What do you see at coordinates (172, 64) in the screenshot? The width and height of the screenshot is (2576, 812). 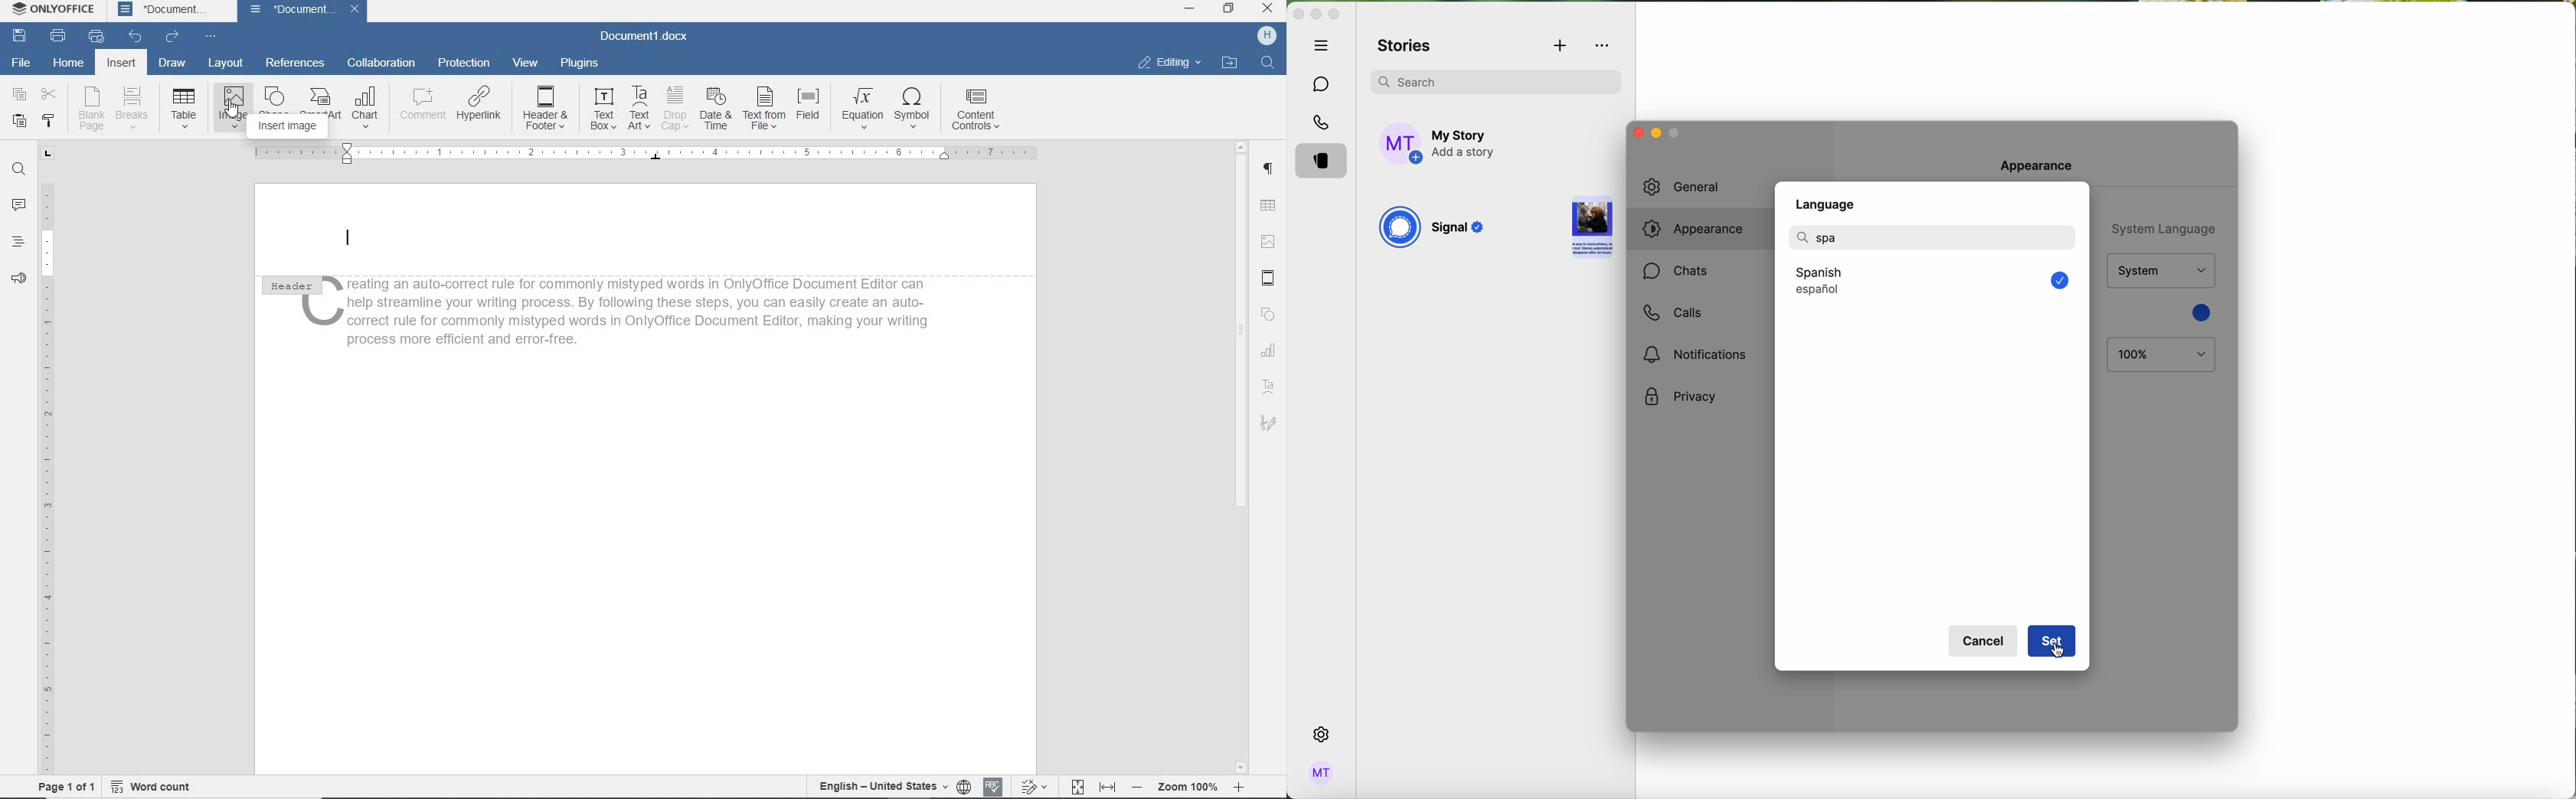 I see `DRAW` at bounding box center [172, 64].